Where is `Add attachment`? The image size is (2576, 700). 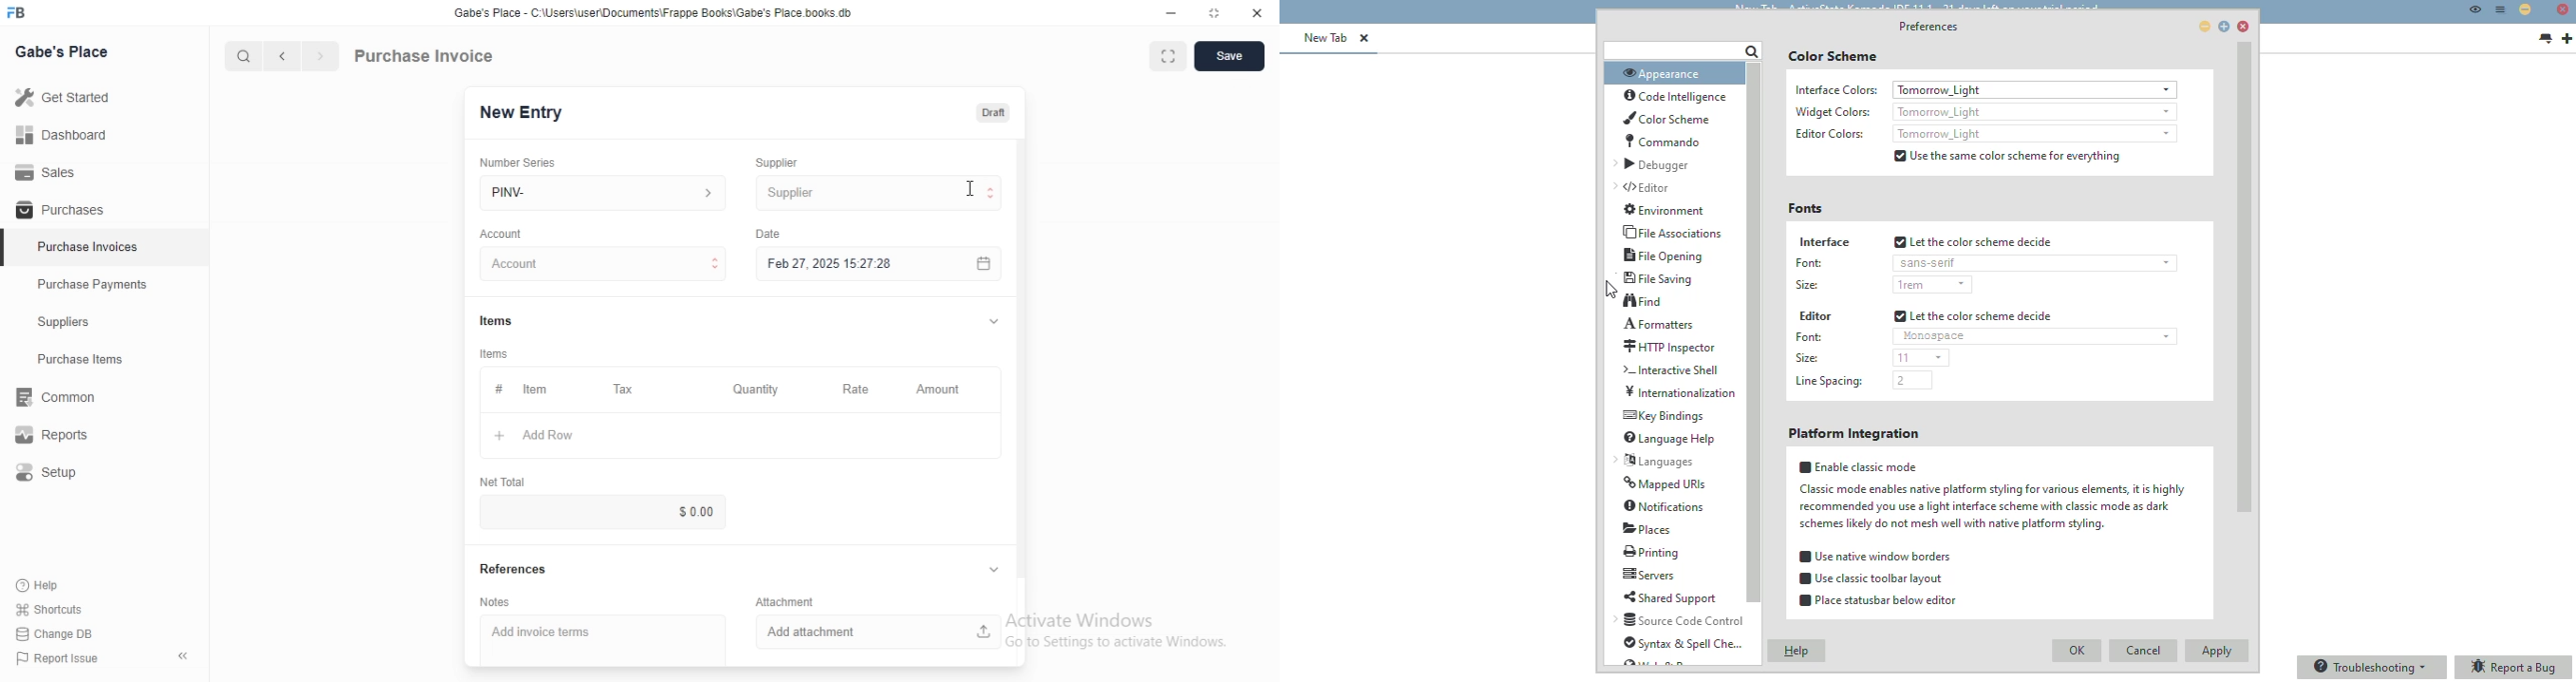 Add attachment is located at coordinates (879, 632).